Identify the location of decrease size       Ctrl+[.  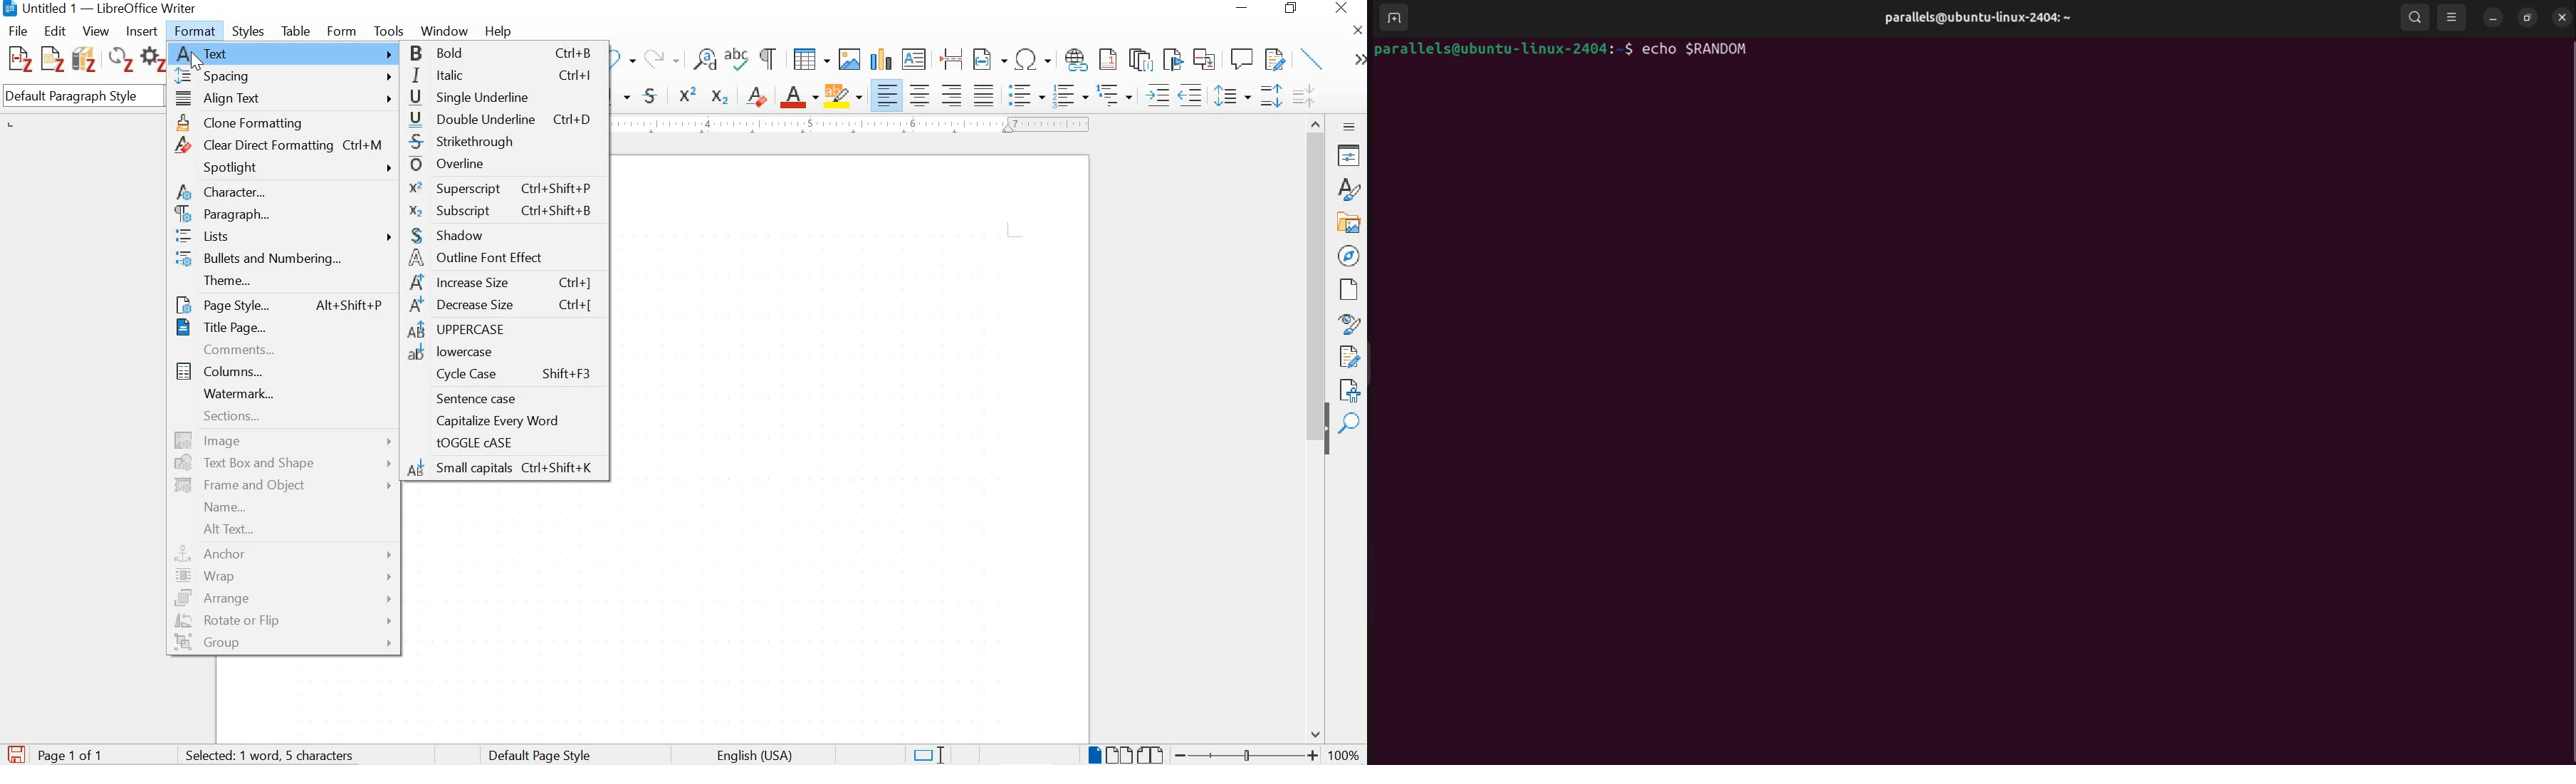
(503, 307).